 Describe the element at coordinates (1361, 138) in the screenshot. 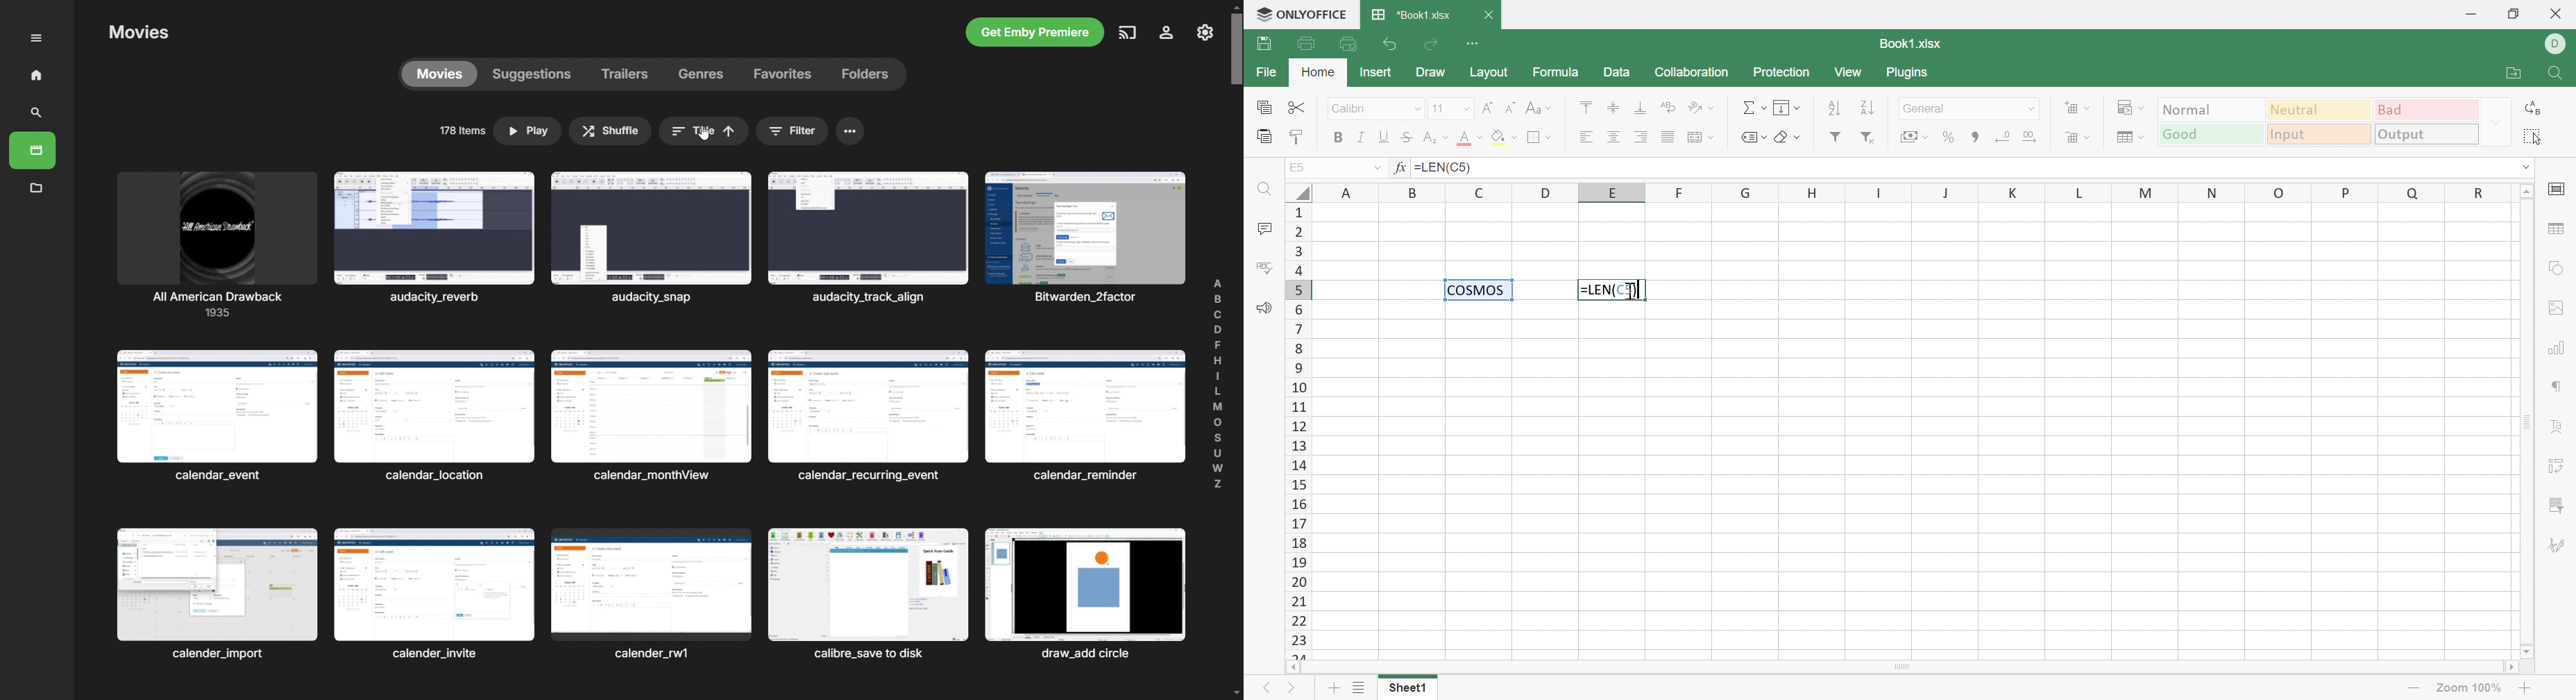

I see `Italic` at that location.